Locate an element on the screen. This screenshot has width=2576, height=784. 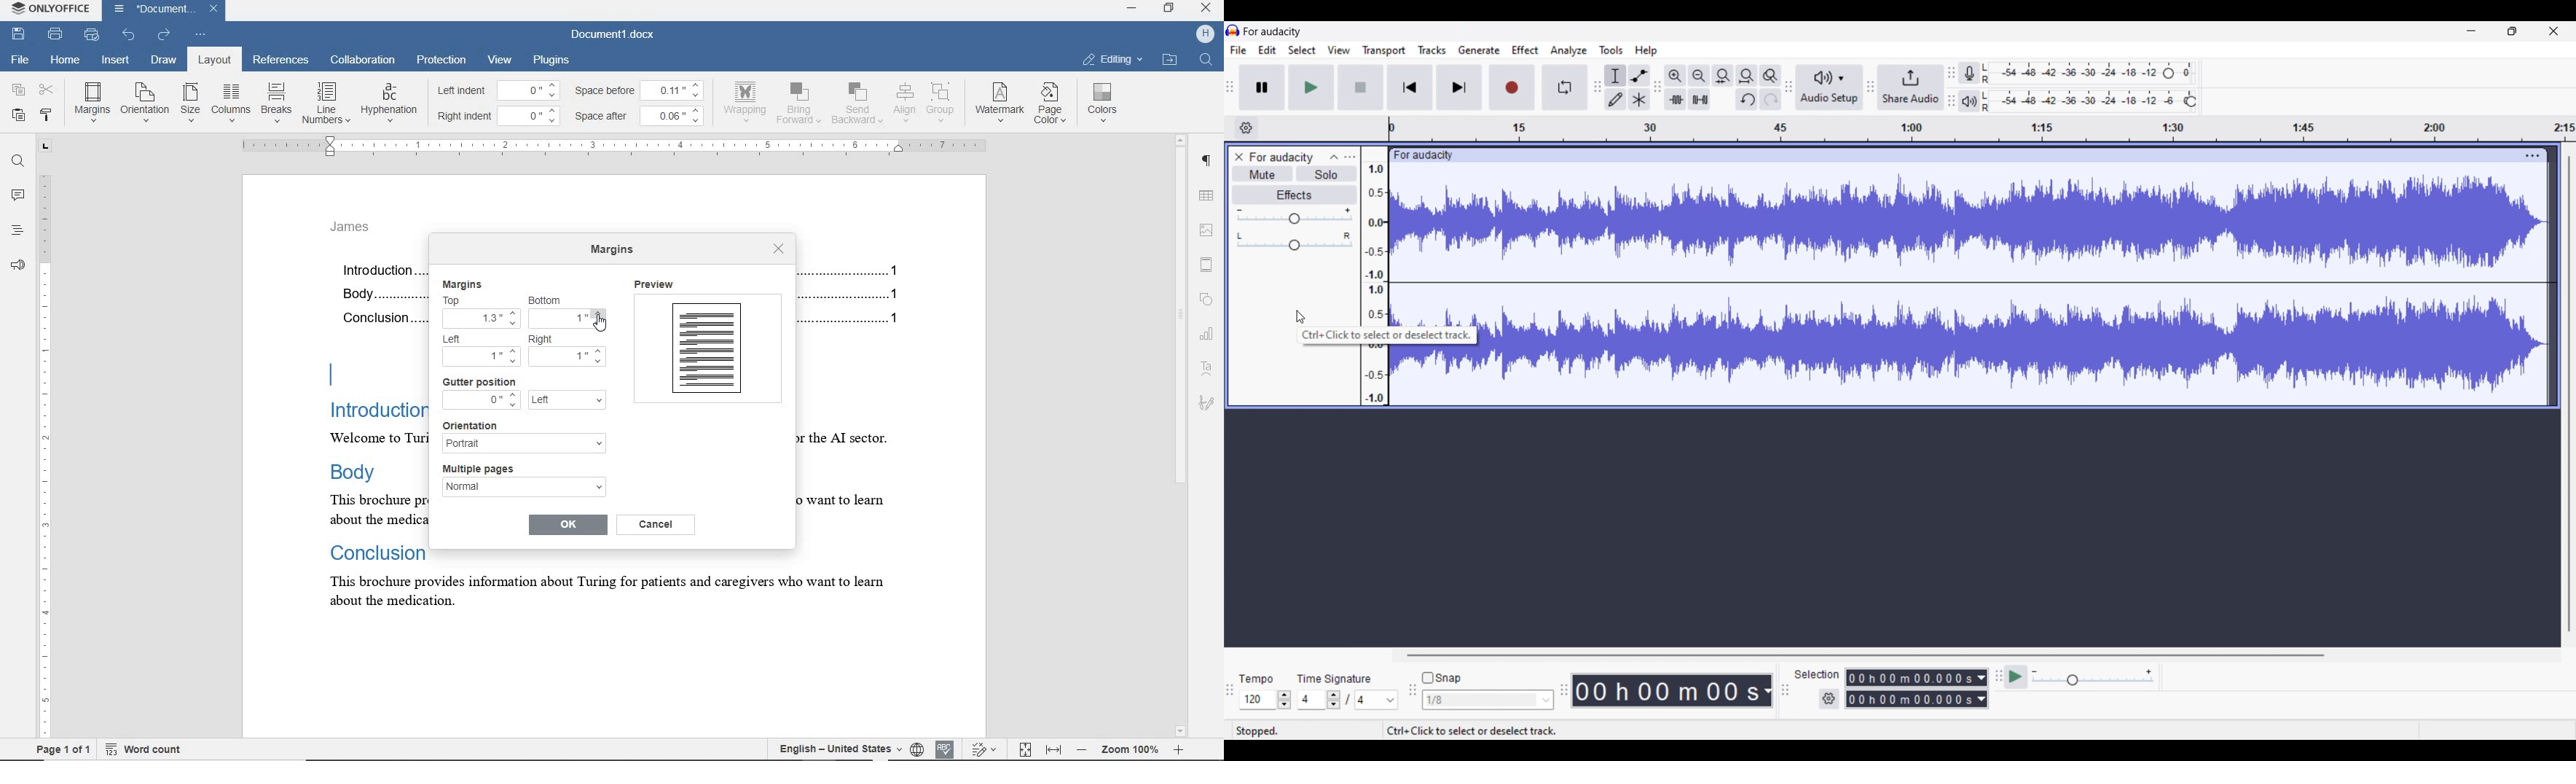
View menu is located at coordinates (1339, 50).